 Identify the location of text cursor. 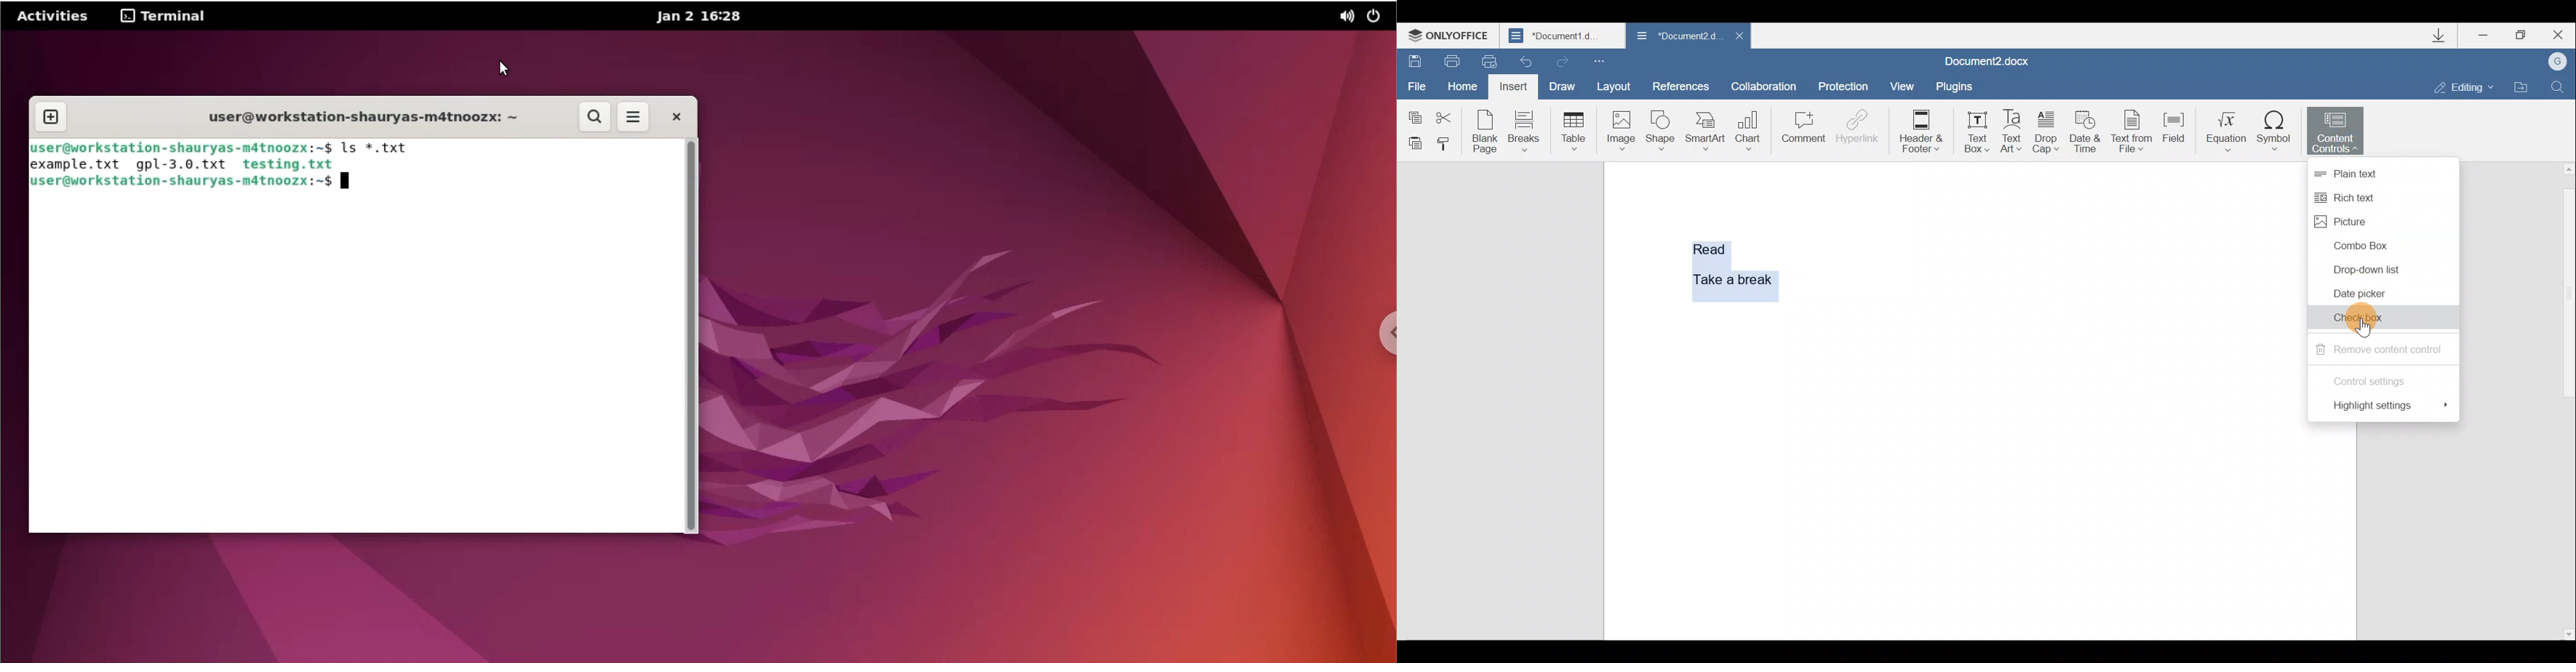
(344, 181).